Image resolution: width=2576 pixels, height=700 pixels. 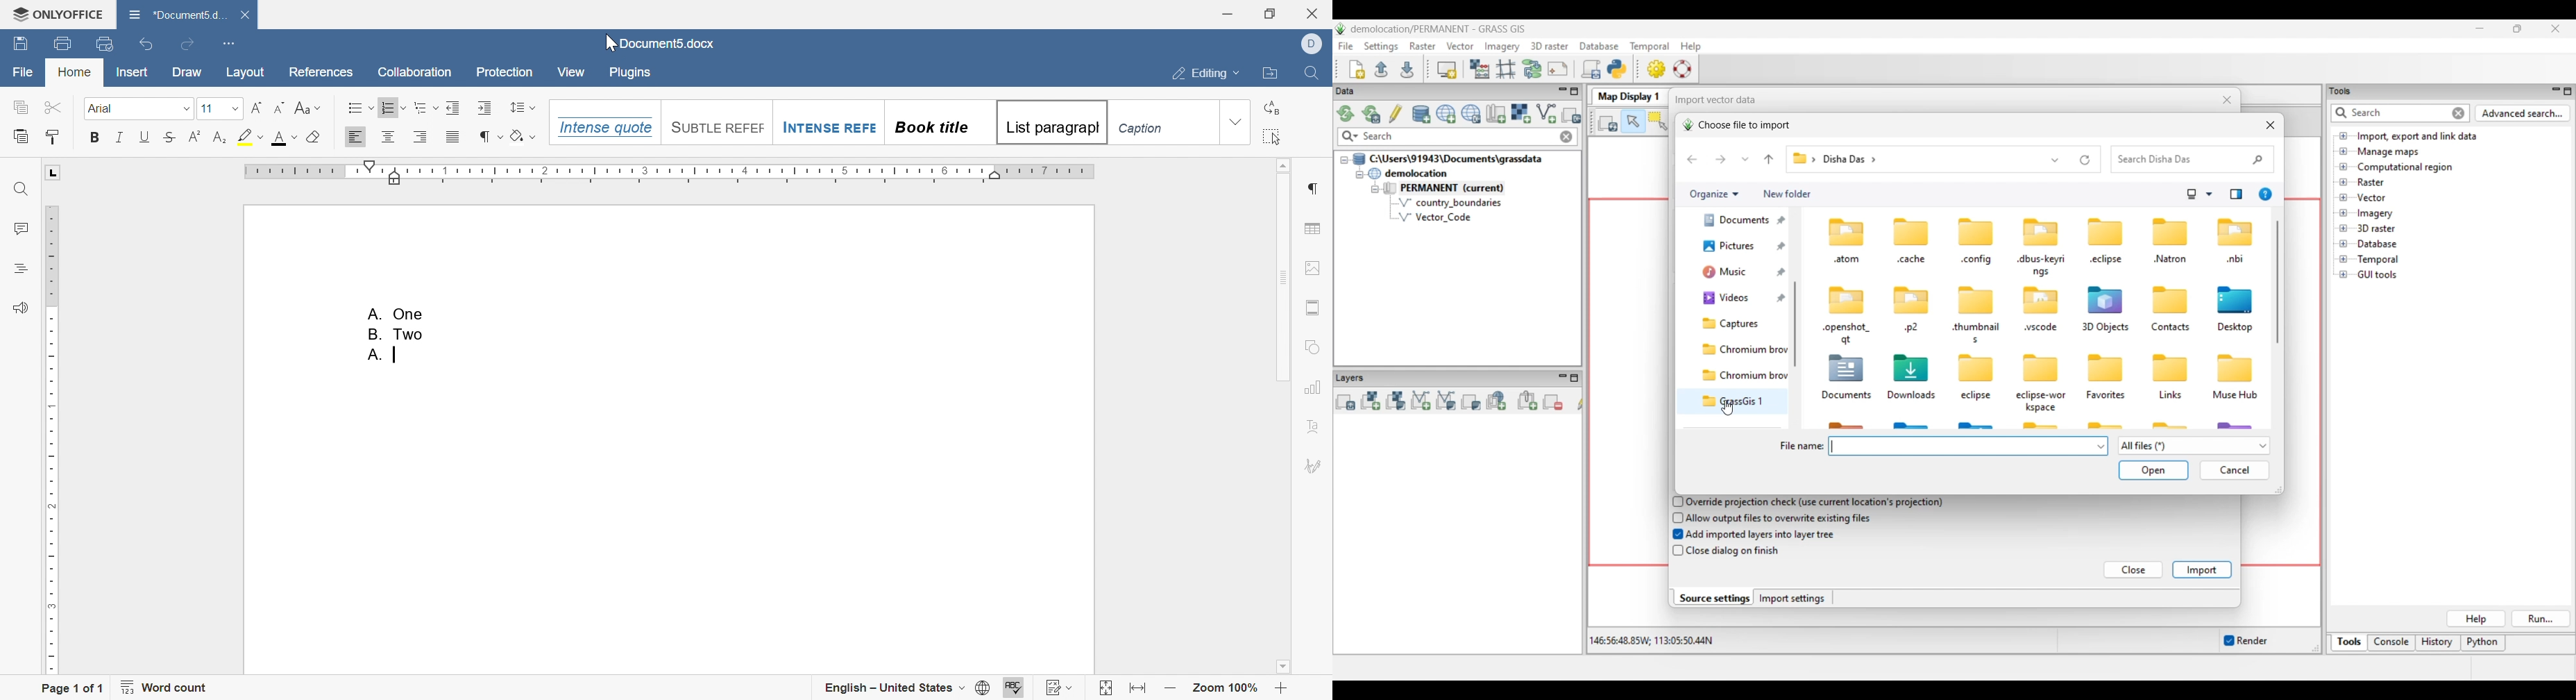 What do you see at coordinates (1314, 190) in the screenshot?
I see `paragraph settings` at bounding box center [1314, 190].